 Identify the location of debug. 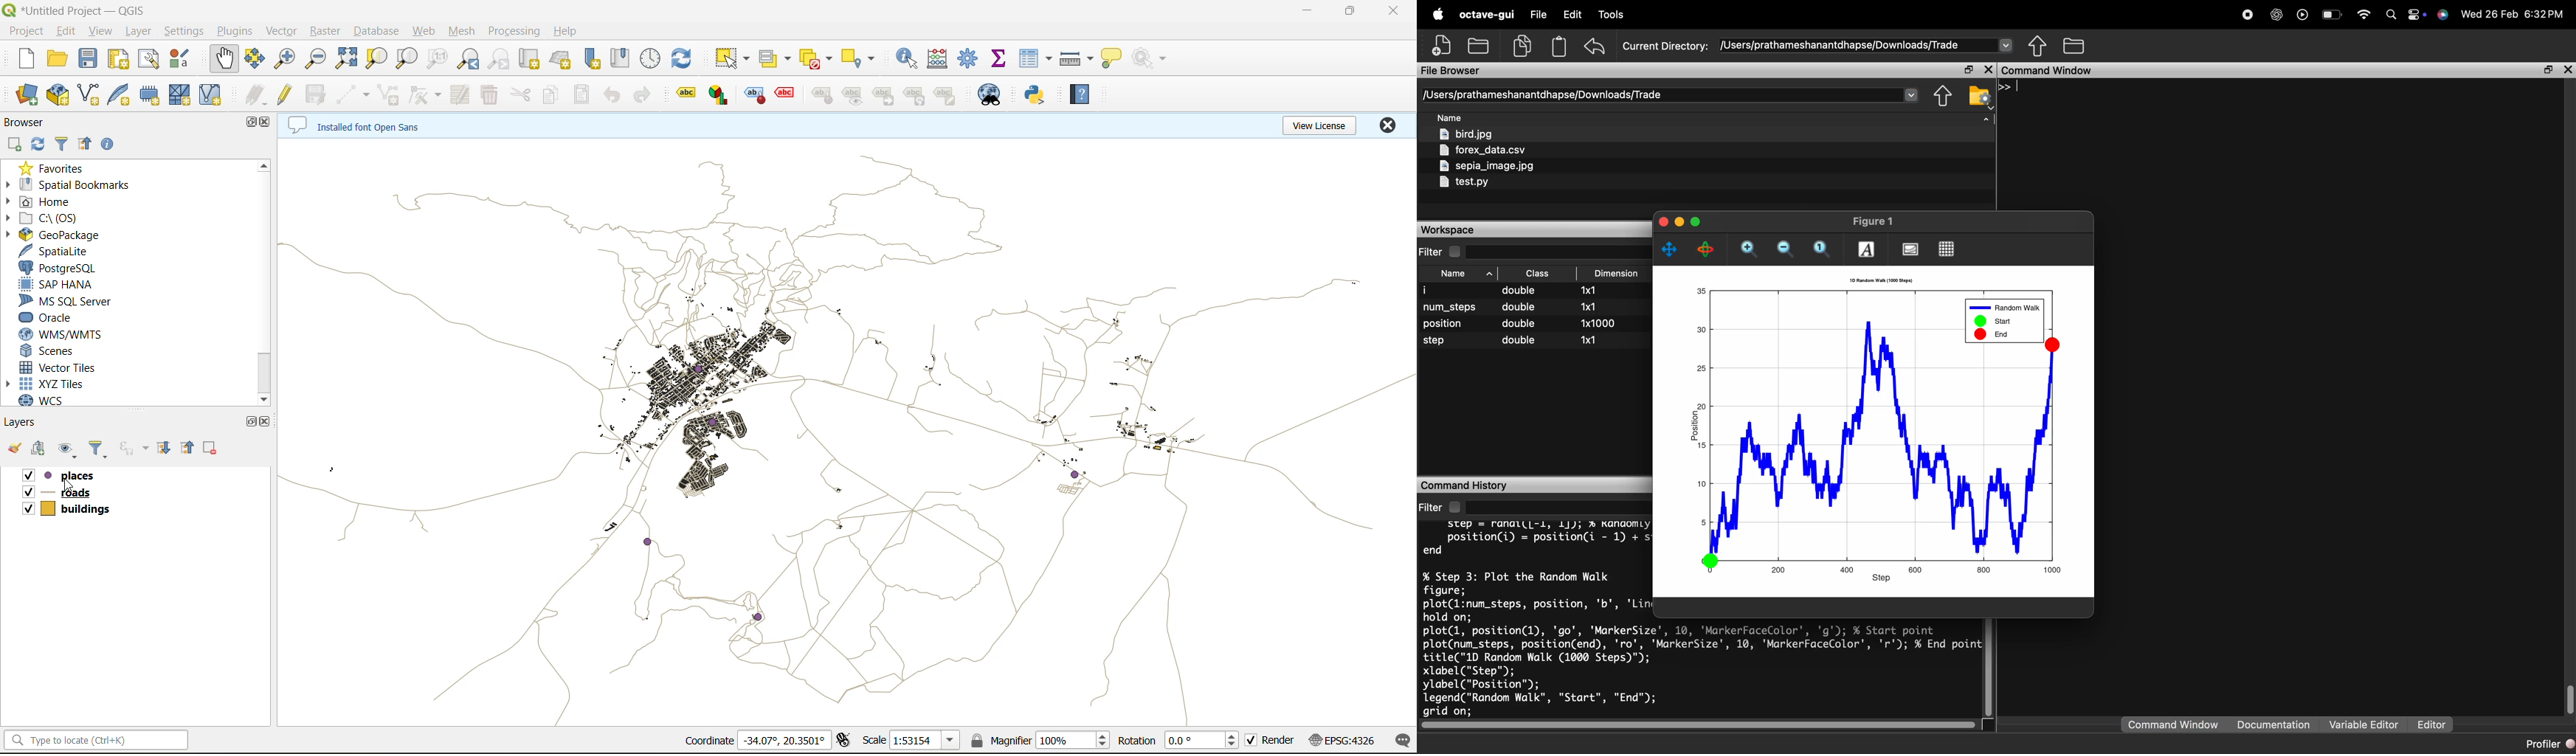
(1614, 16).